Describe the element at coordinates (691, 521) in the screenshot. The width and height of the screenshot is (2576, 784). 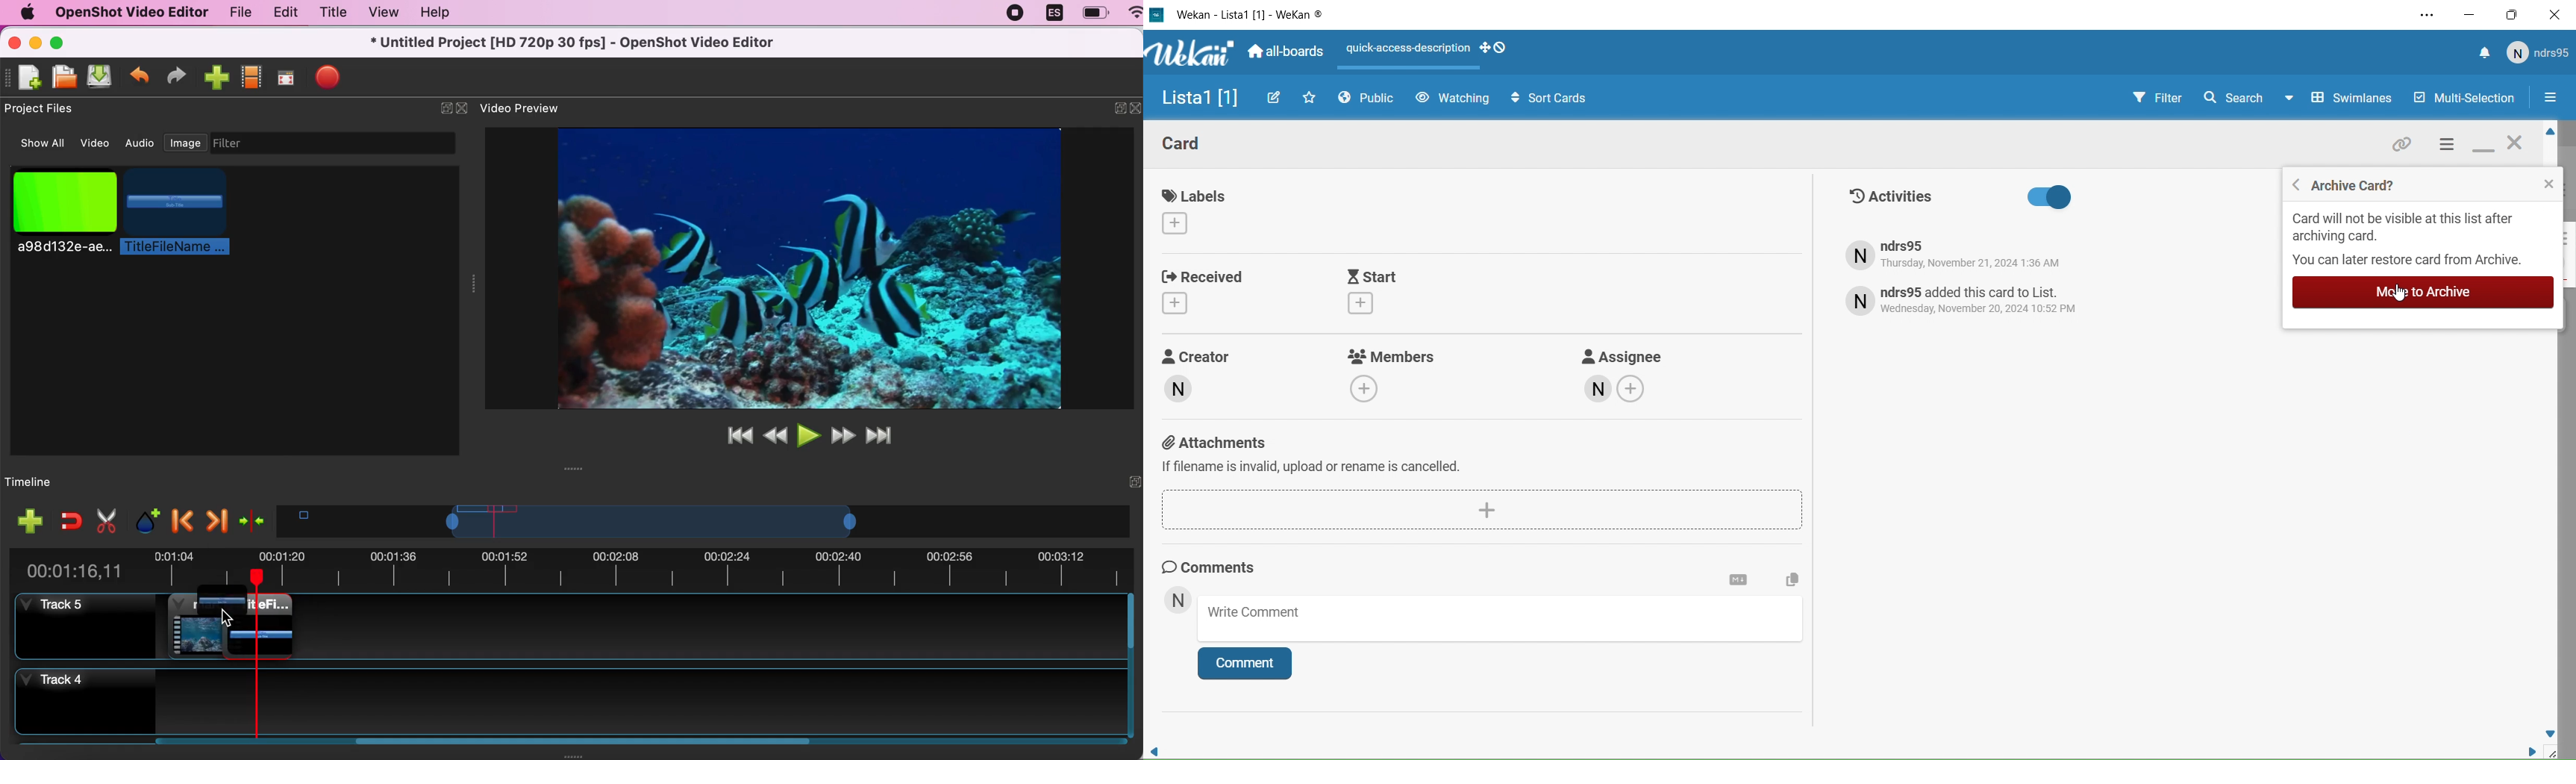
I see `timeline` at that location.